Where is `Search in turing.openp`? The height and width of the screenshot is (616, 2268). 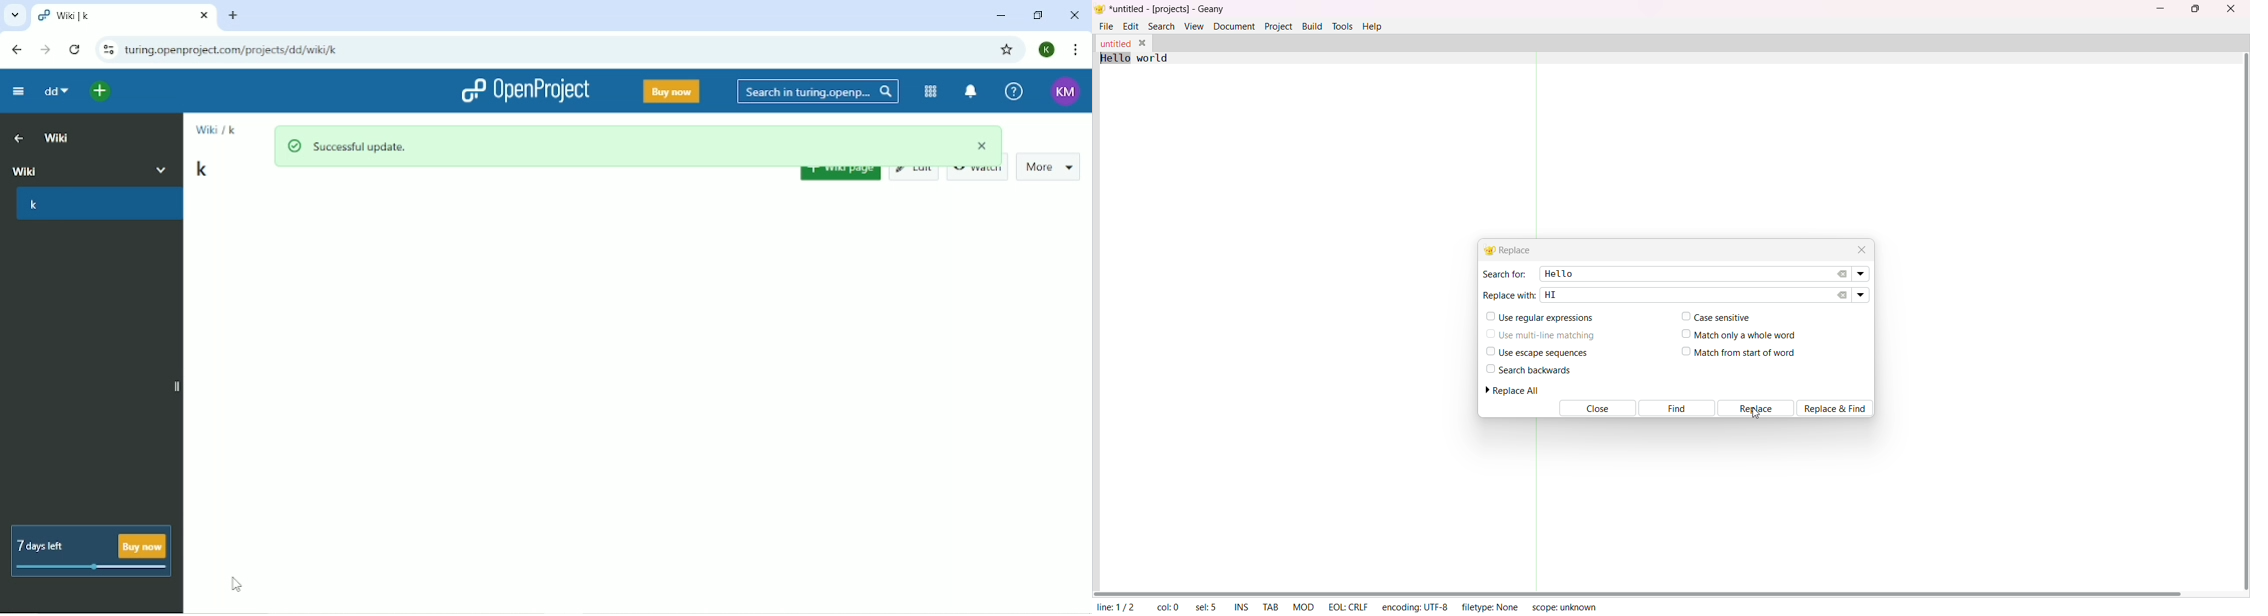
Search in turing.openp is located at coordinates (816, 92).